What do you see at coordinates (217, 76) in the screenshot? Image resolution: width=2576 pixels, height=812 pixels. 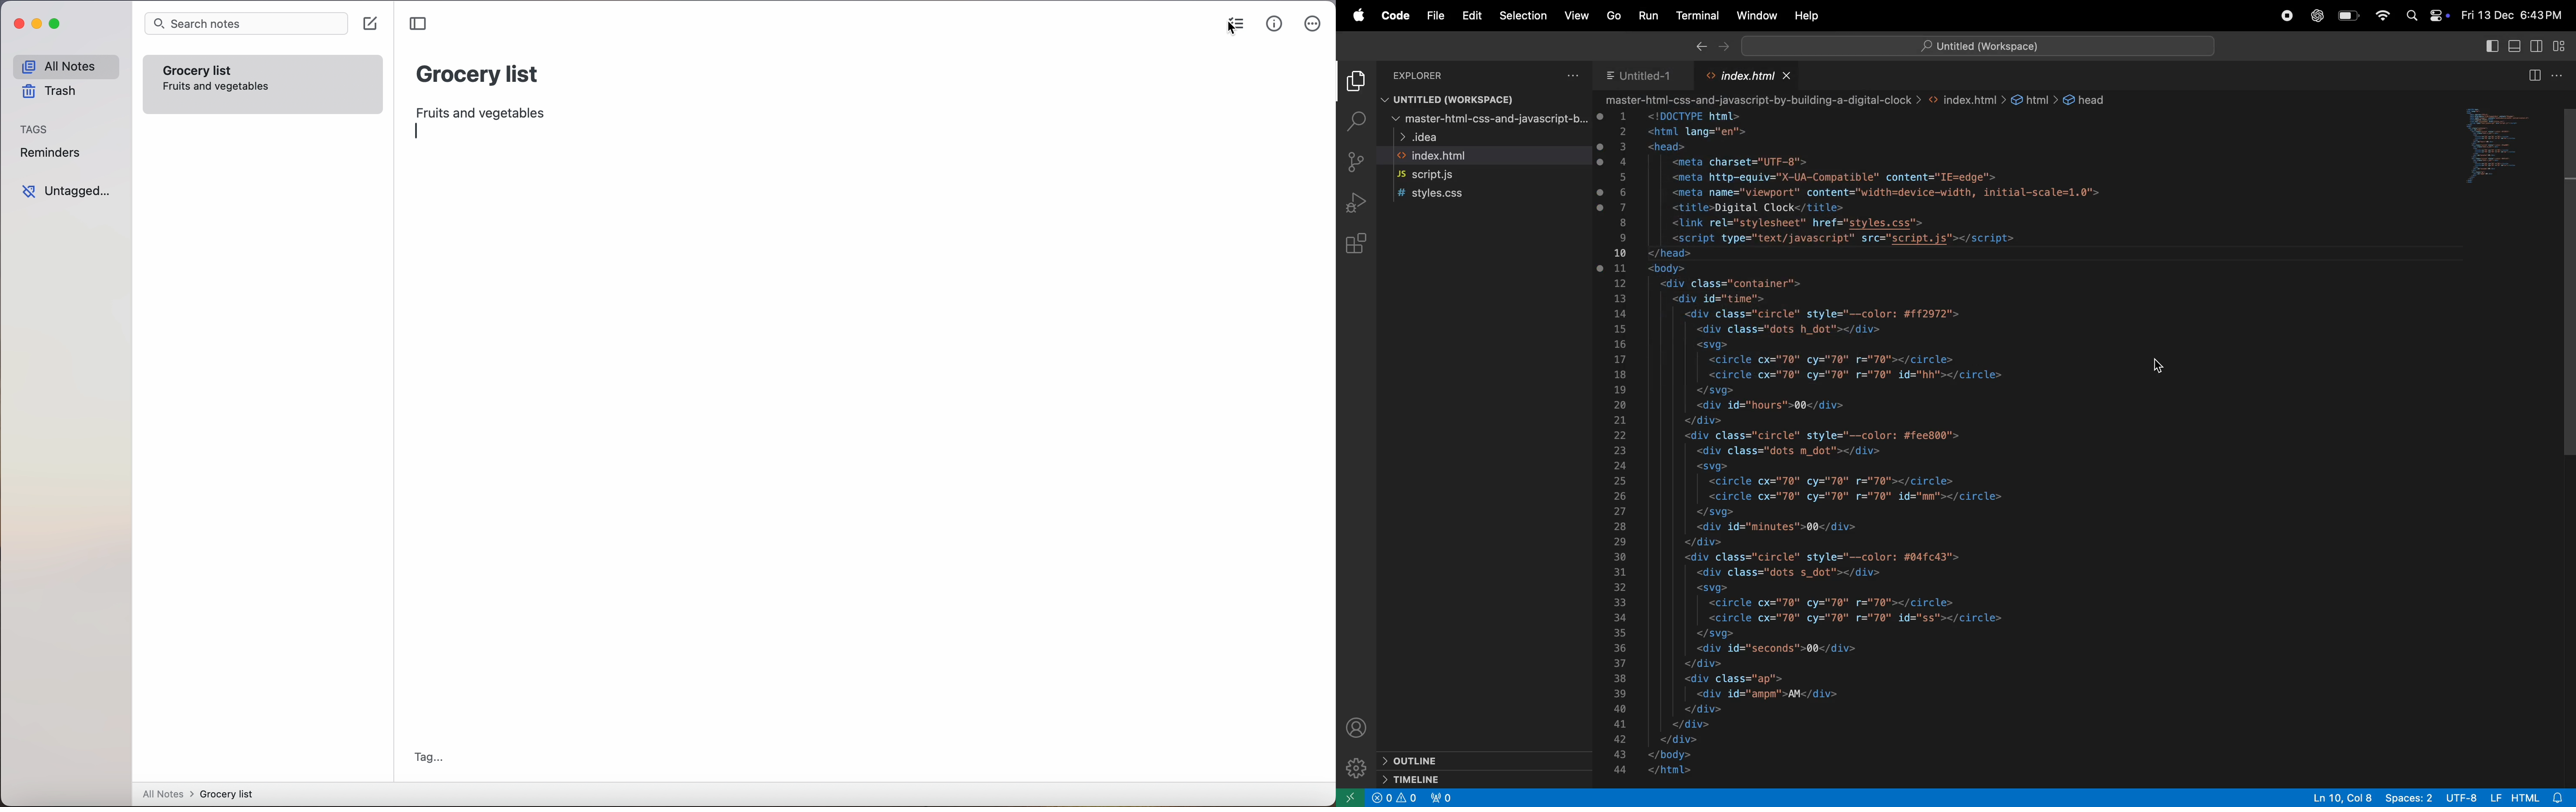 I see `grocery list note fruits and vegetables` at bounding box center [217, 76].